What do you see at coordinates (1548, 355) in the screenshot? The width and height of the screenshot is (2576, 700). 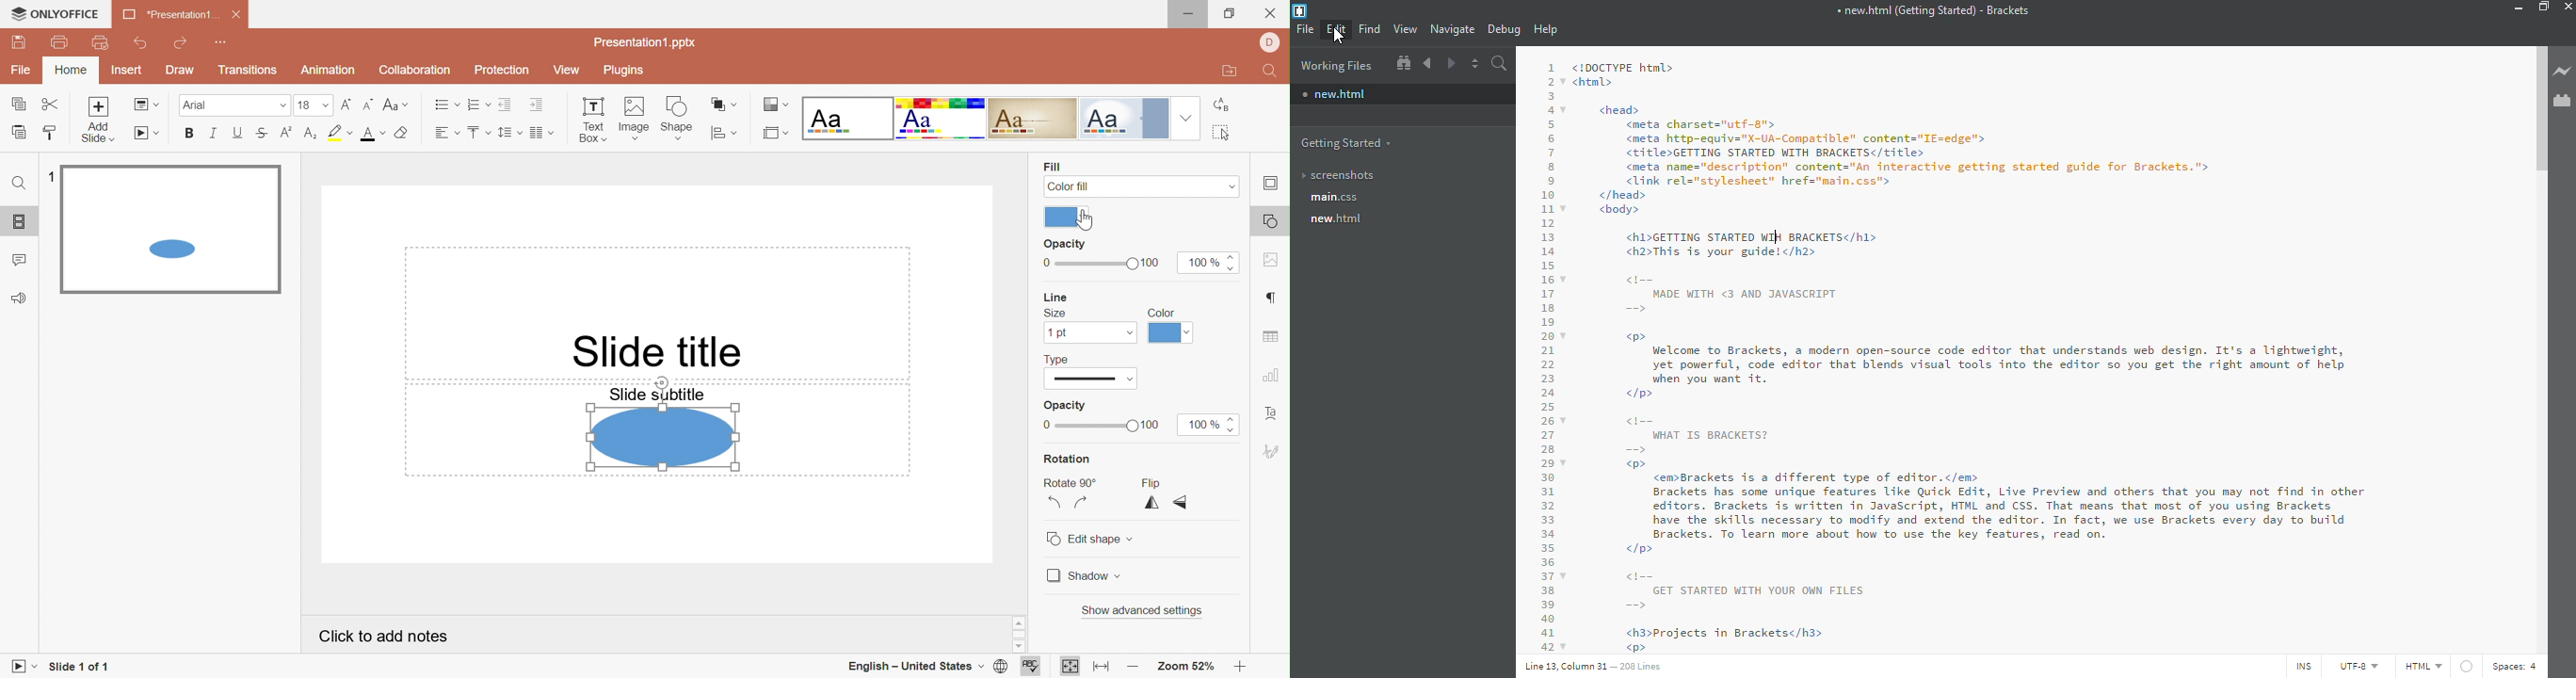 I see `cod eline` at bounding box center [1548, 355].